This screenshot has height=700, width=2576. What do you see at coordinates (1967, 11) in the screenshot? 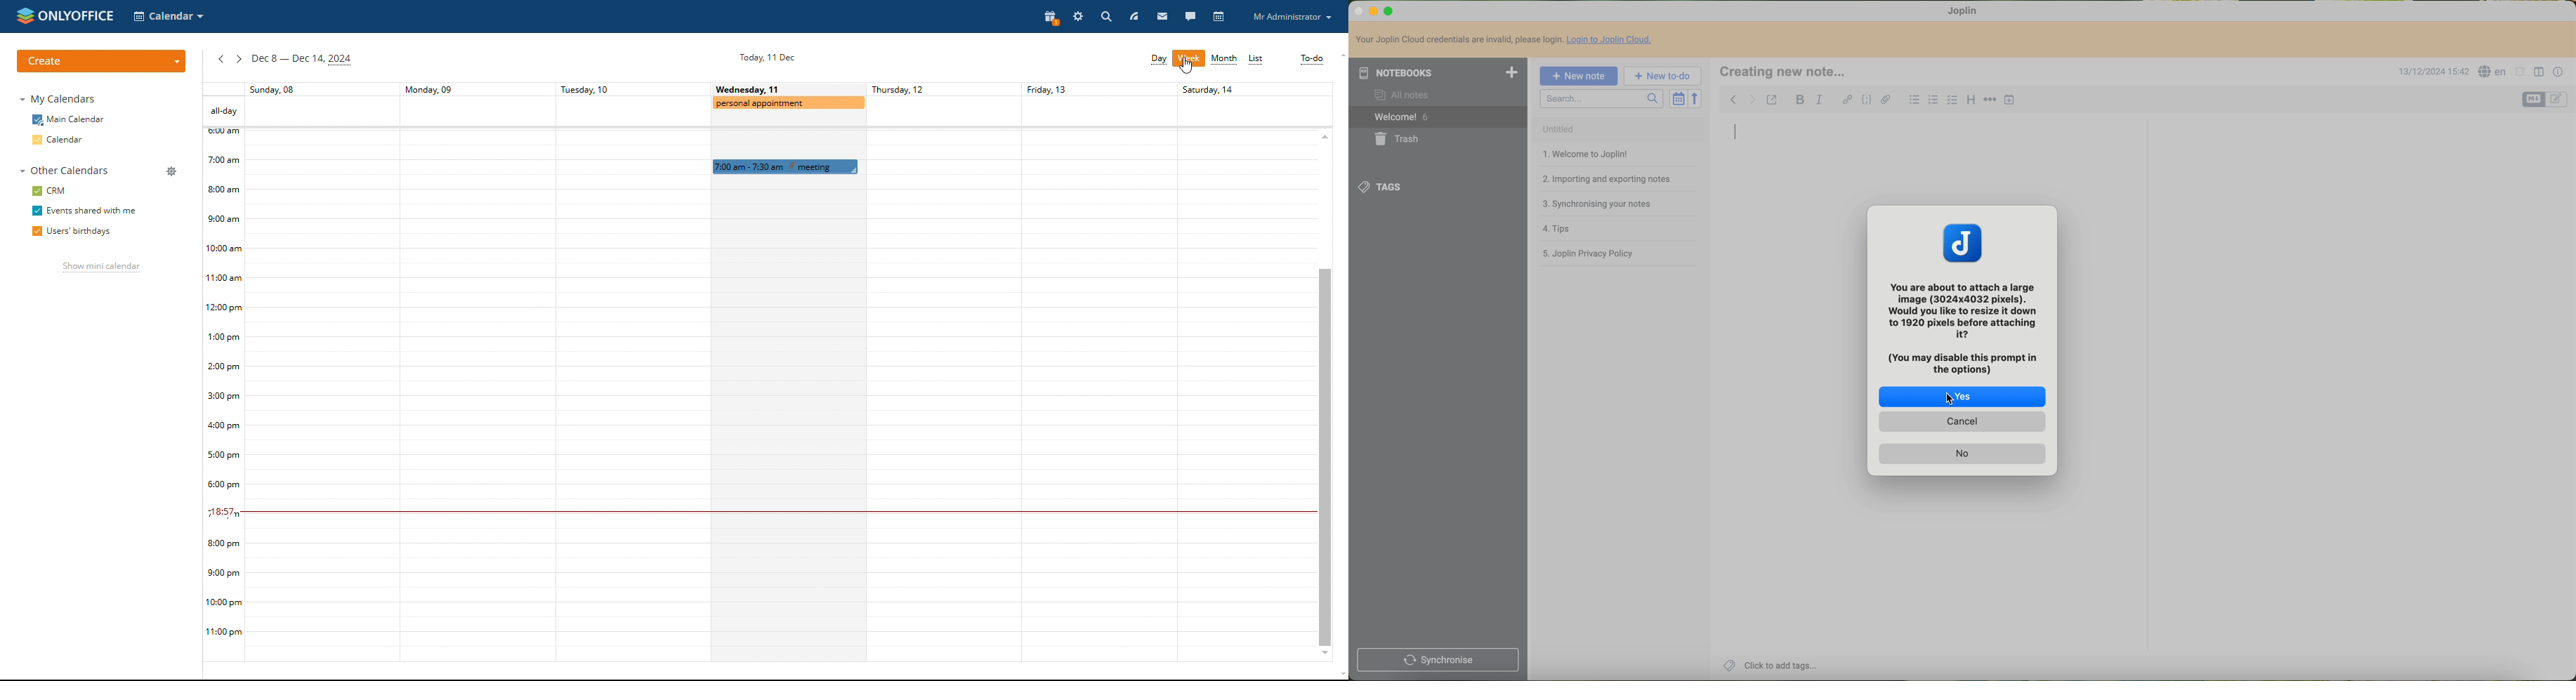
I see `Joplin` at bounding box center [1967, 11].